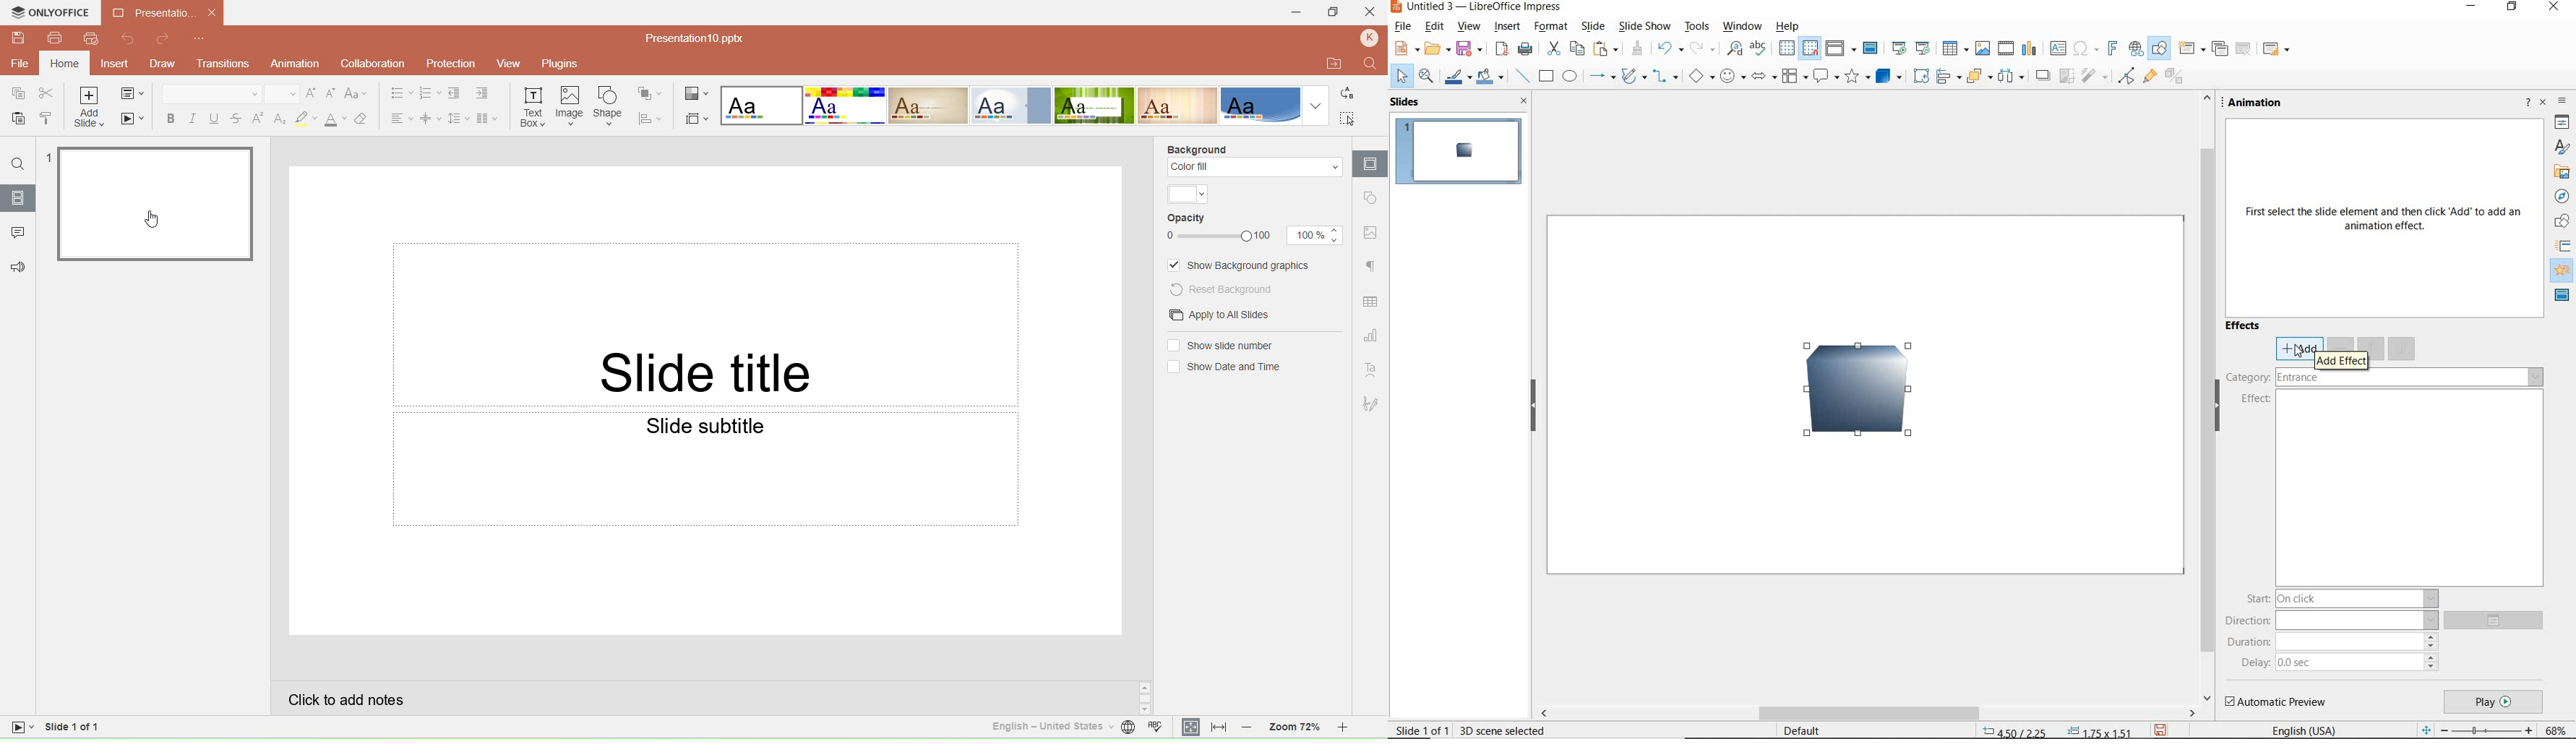 The width and height of the screenshot is (2576, 756). Describe the element at coordinates (2563, 296) in the screenshot. I see `master slides` at that location.